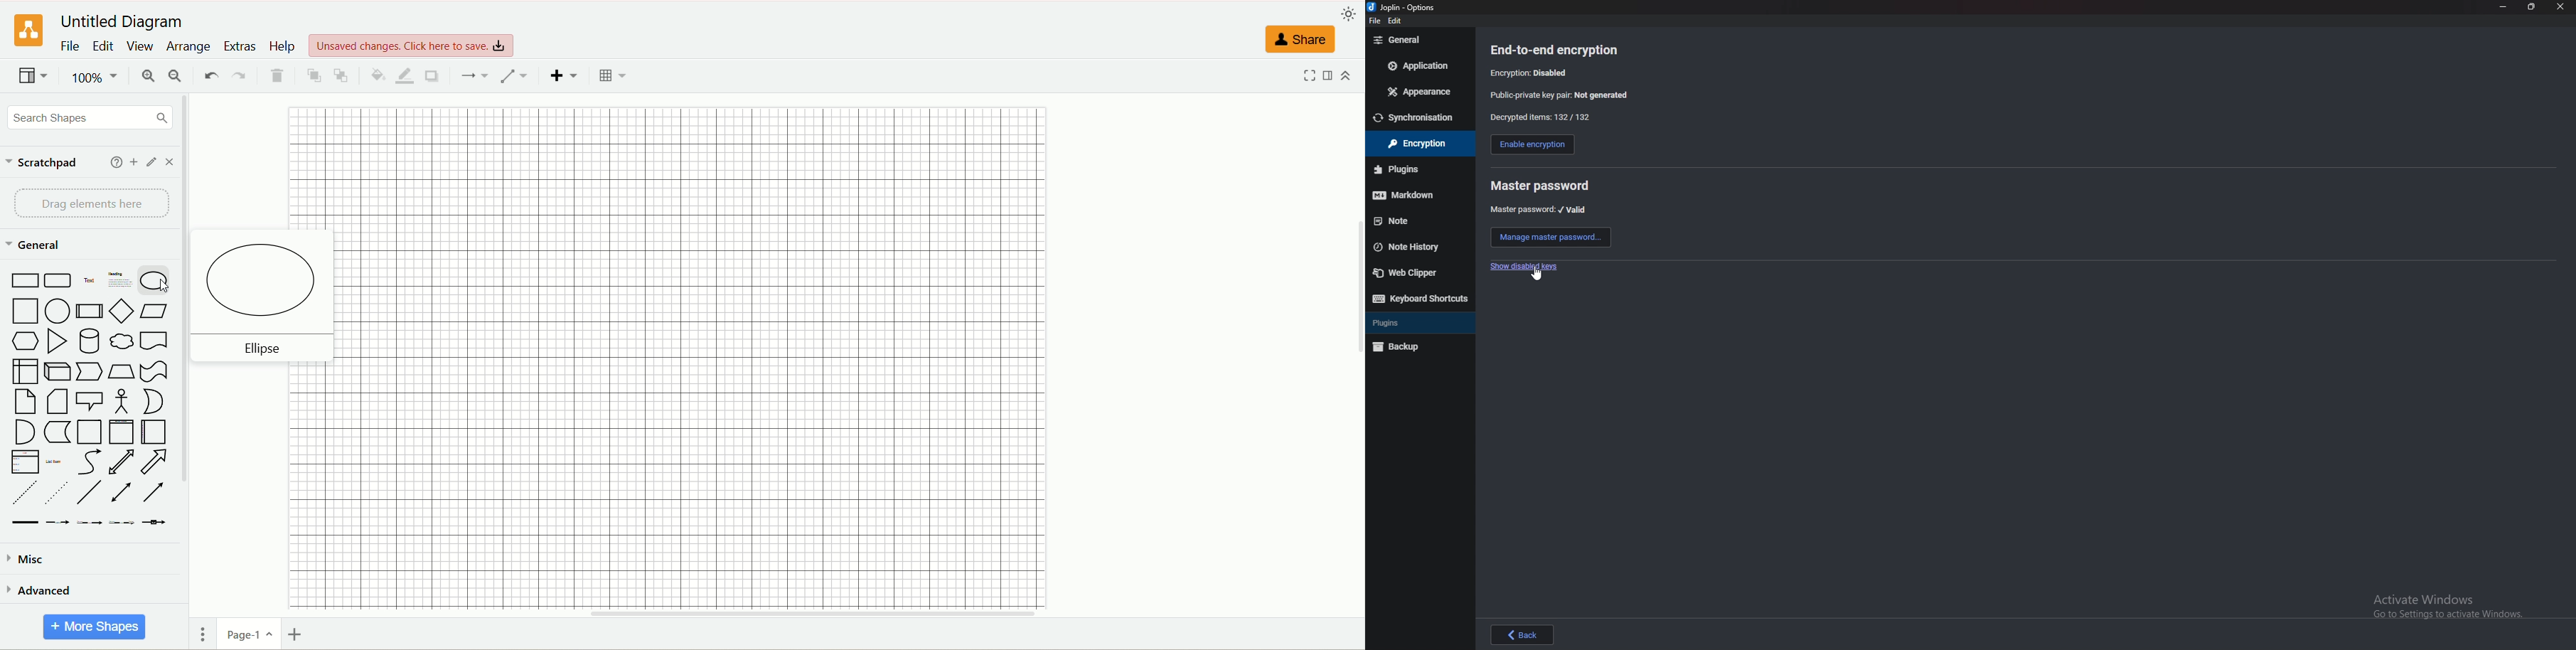 The height and width of the screenshot is (672, 2576). I want to click on plugins, so click(1414, 322).